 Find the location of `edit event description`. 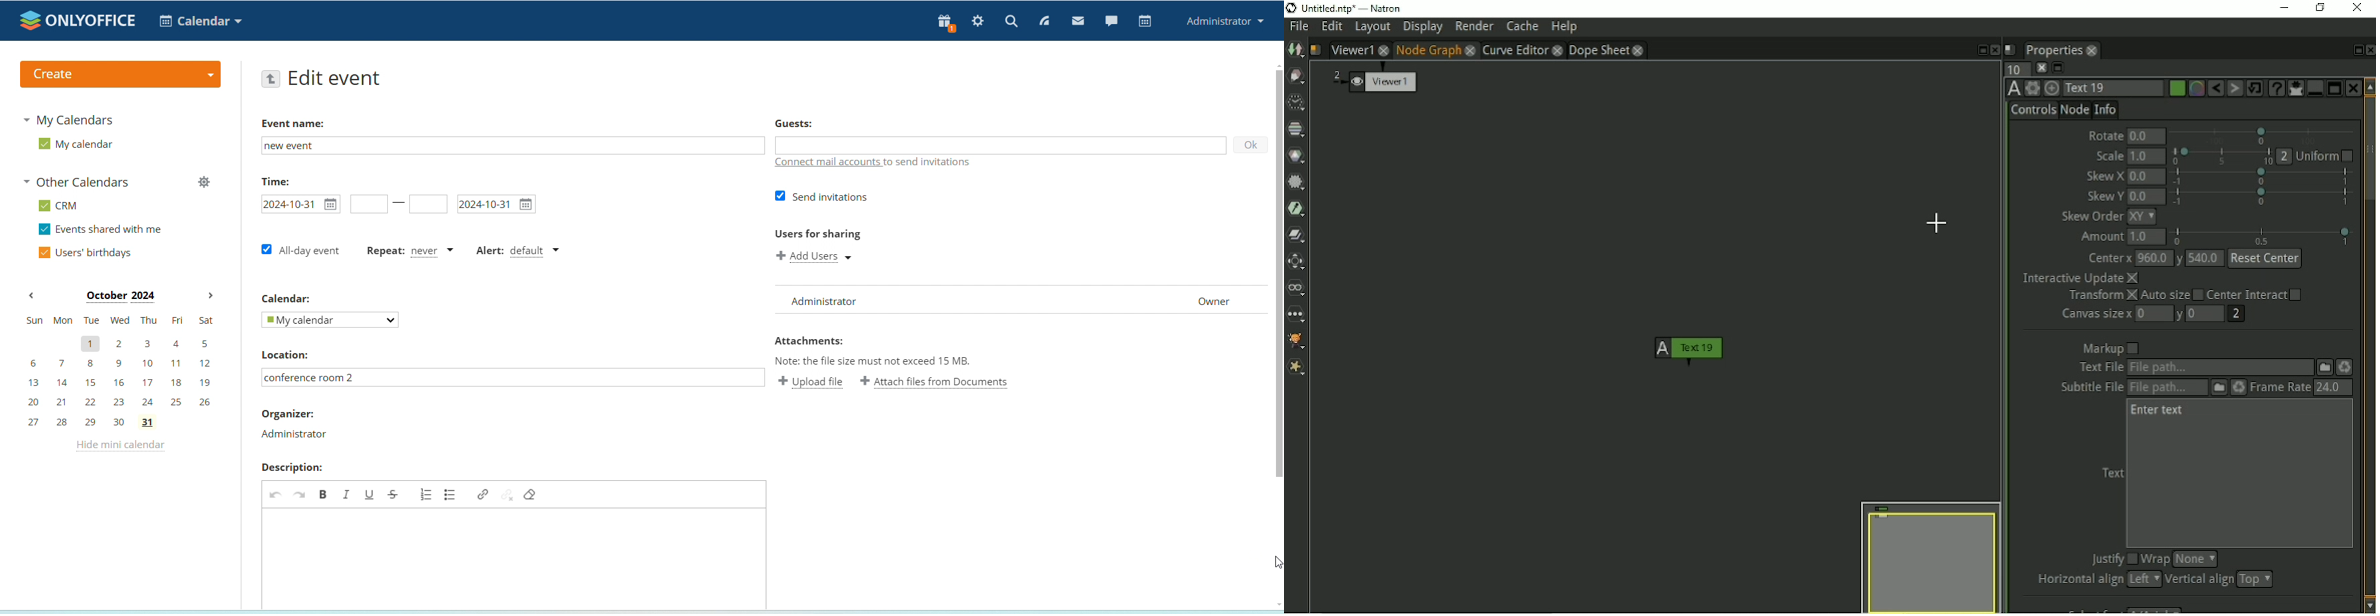

edit event description is located at coordinates (512, 558).